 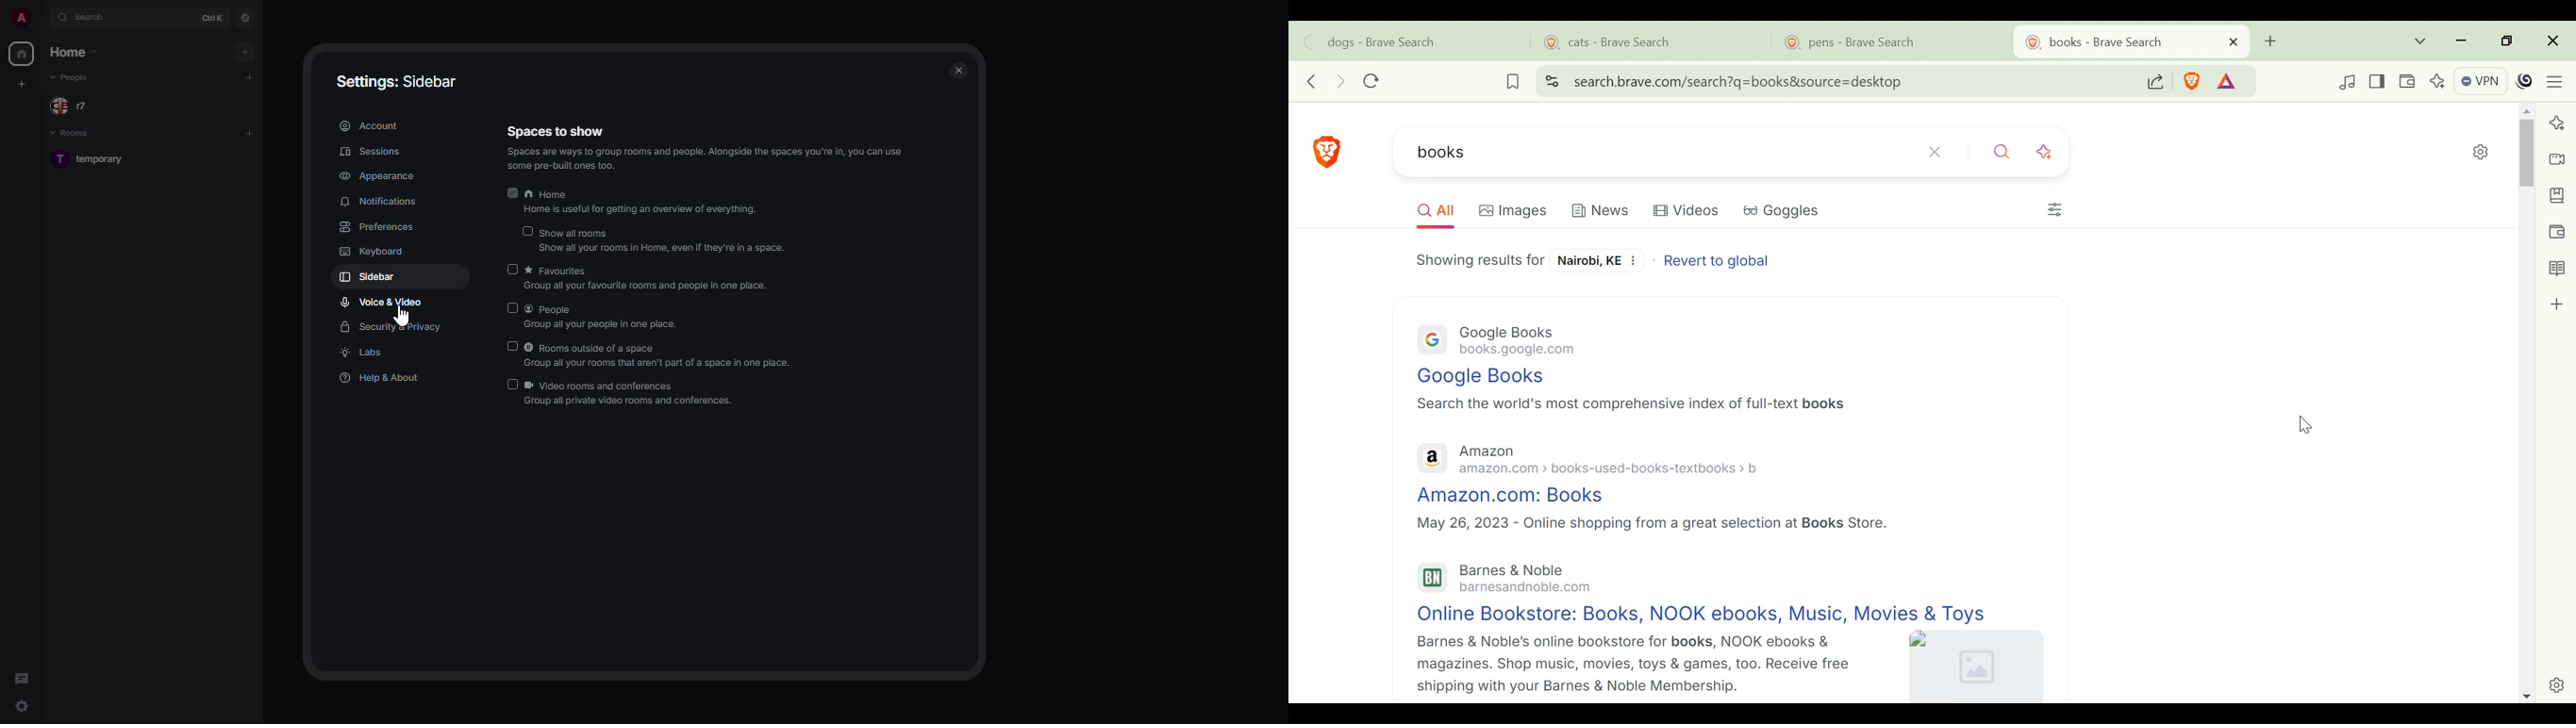 What do you see at coordinates (958, 73) in the screenshot?
I see `close` at bounding box center [958, 73].